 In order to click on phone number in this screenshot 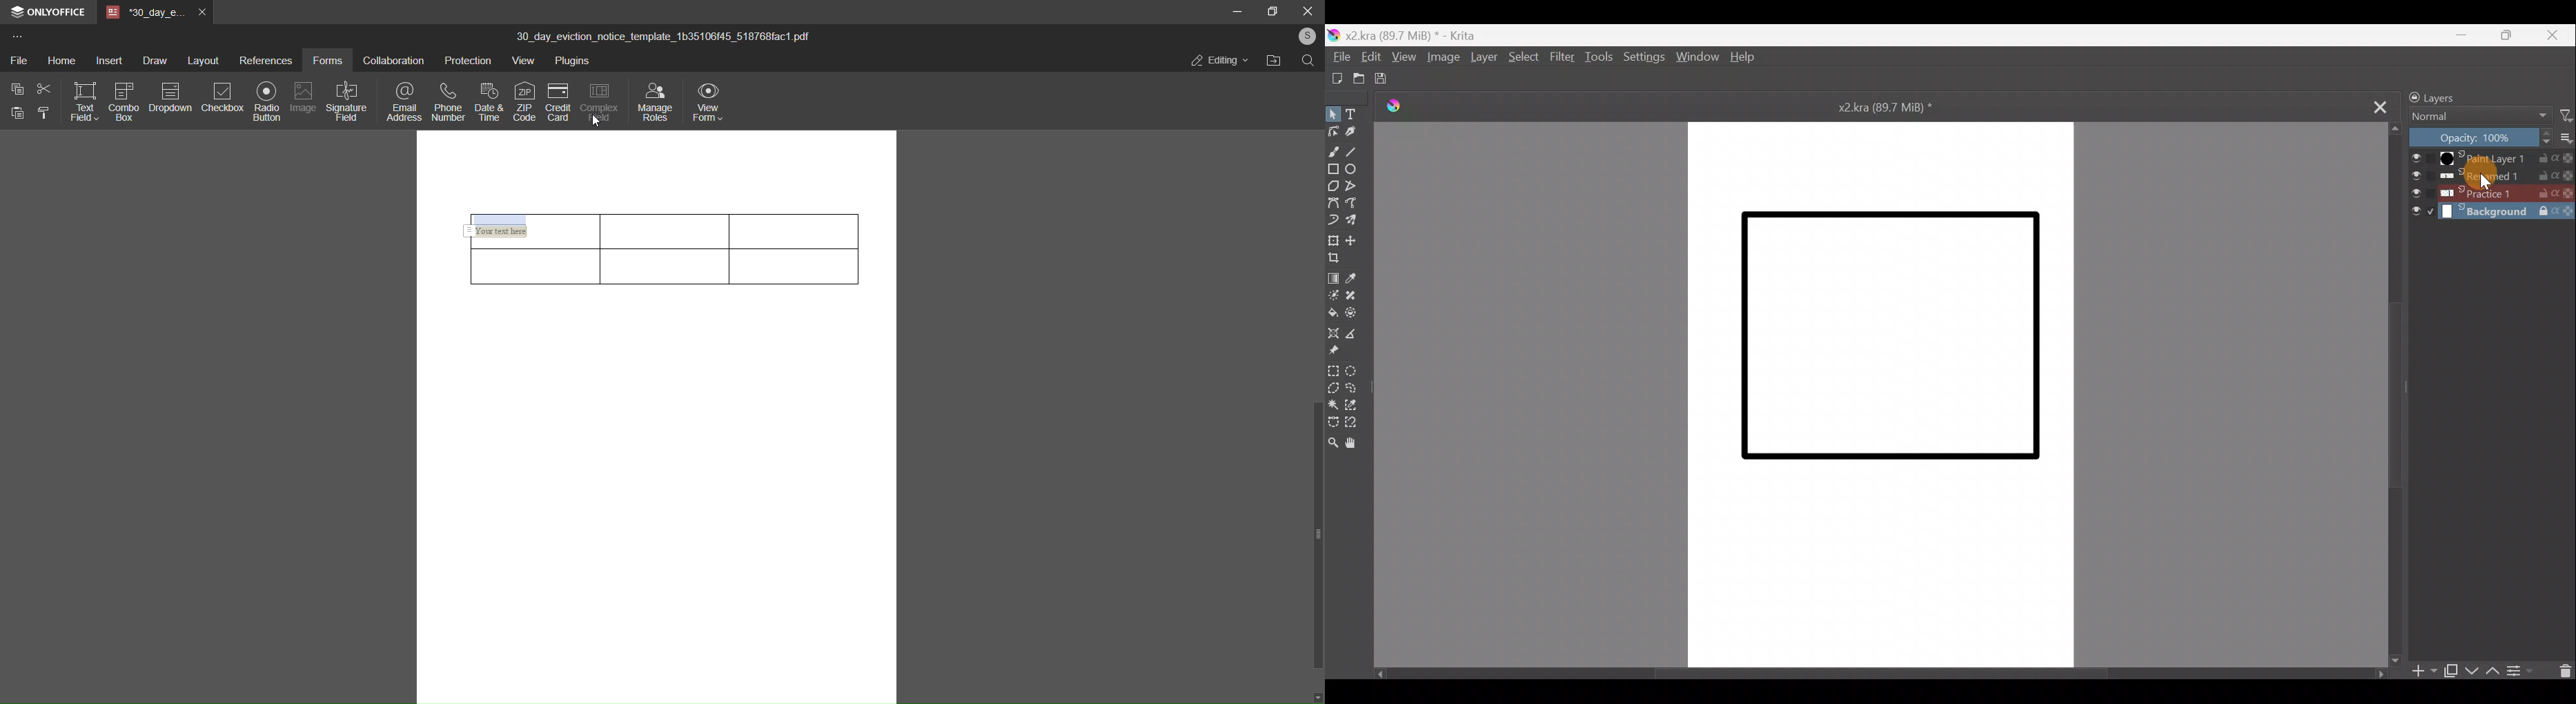, I will do `click(449, 100)`.